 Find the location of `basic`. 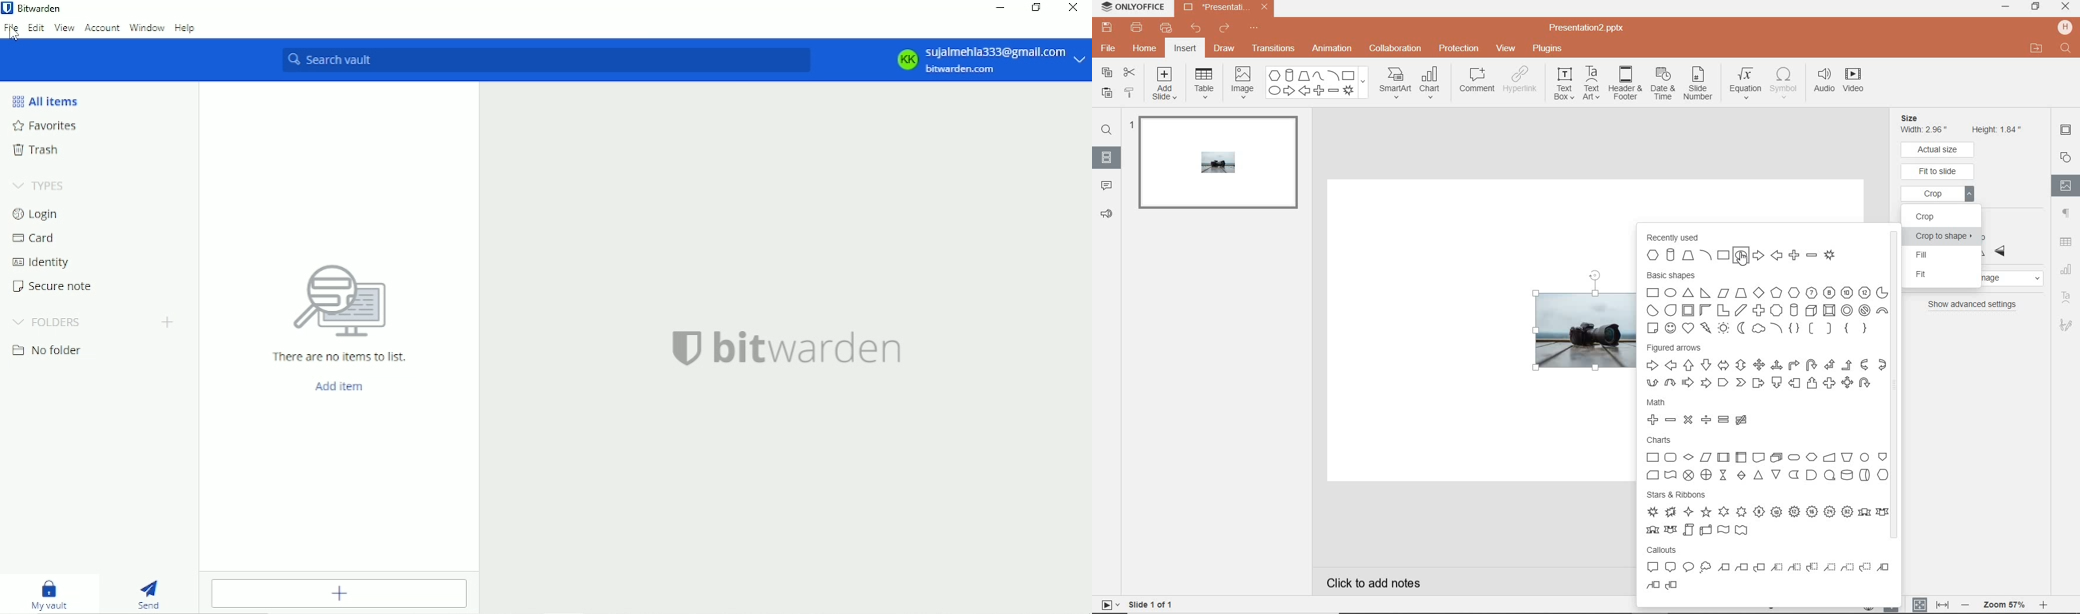

basic is located at coordinates (1766, 302).